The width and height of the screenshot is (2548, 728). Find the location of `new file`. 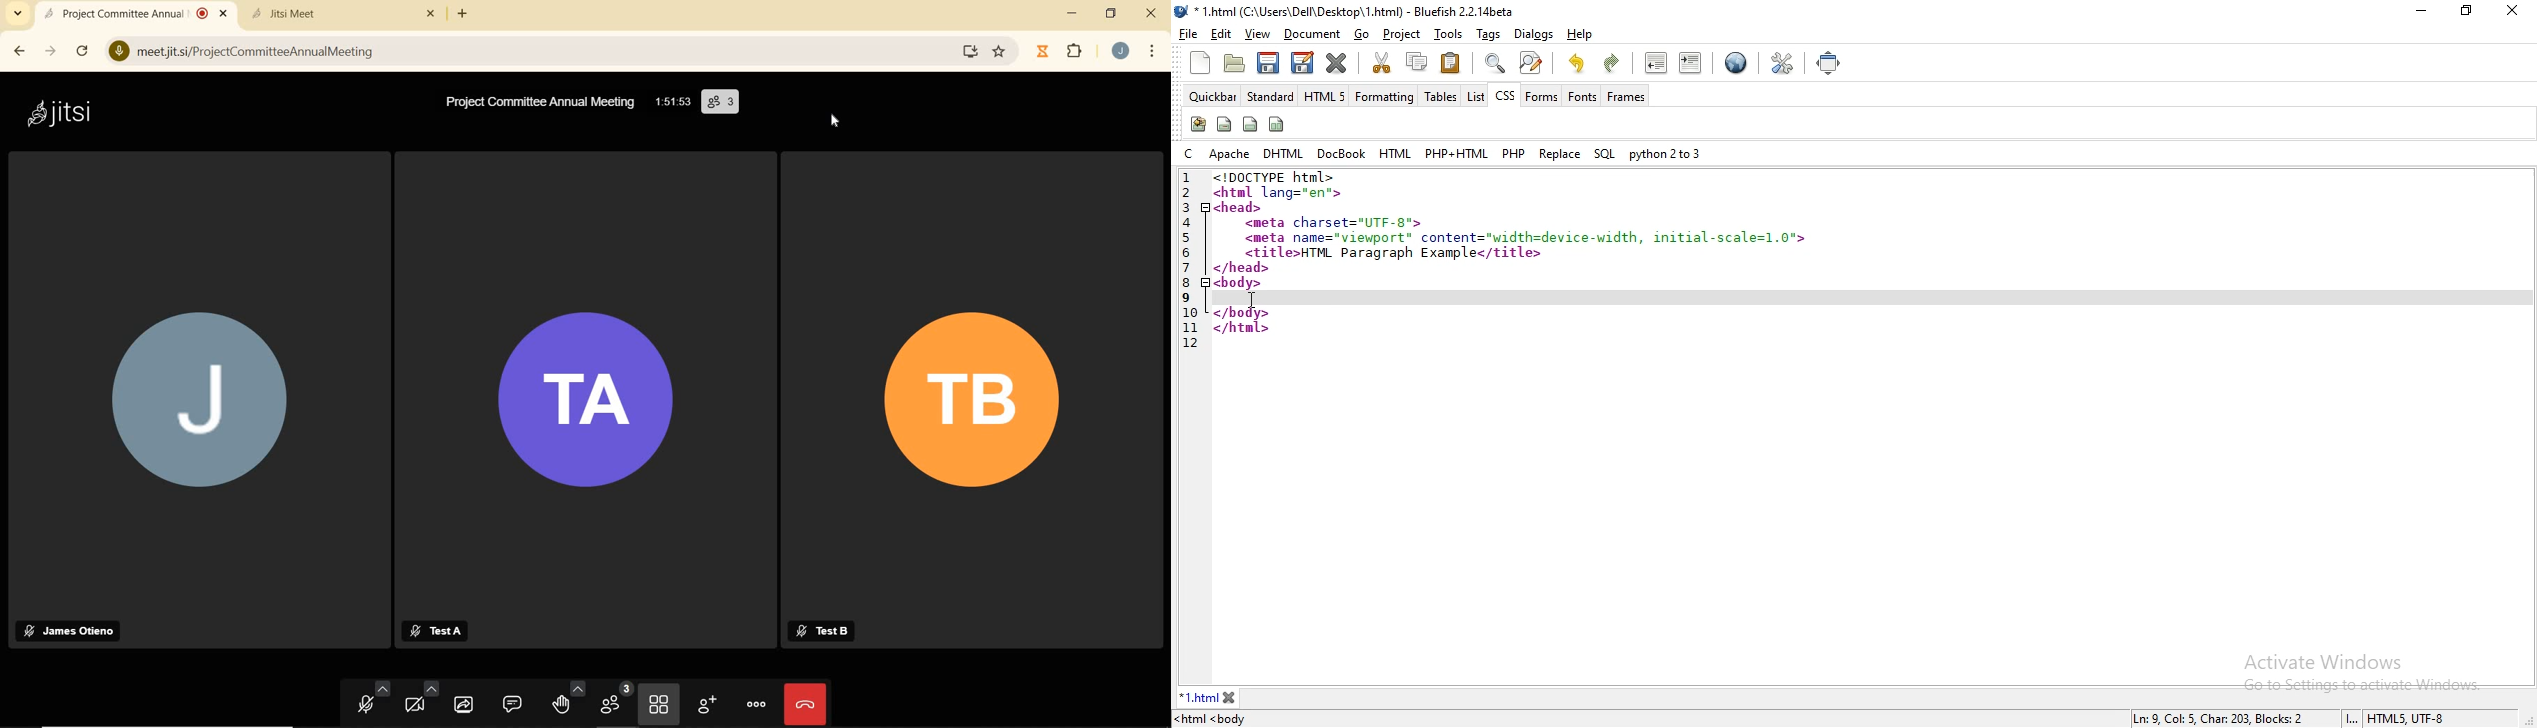

new file is located at coordinates (1202, 63).